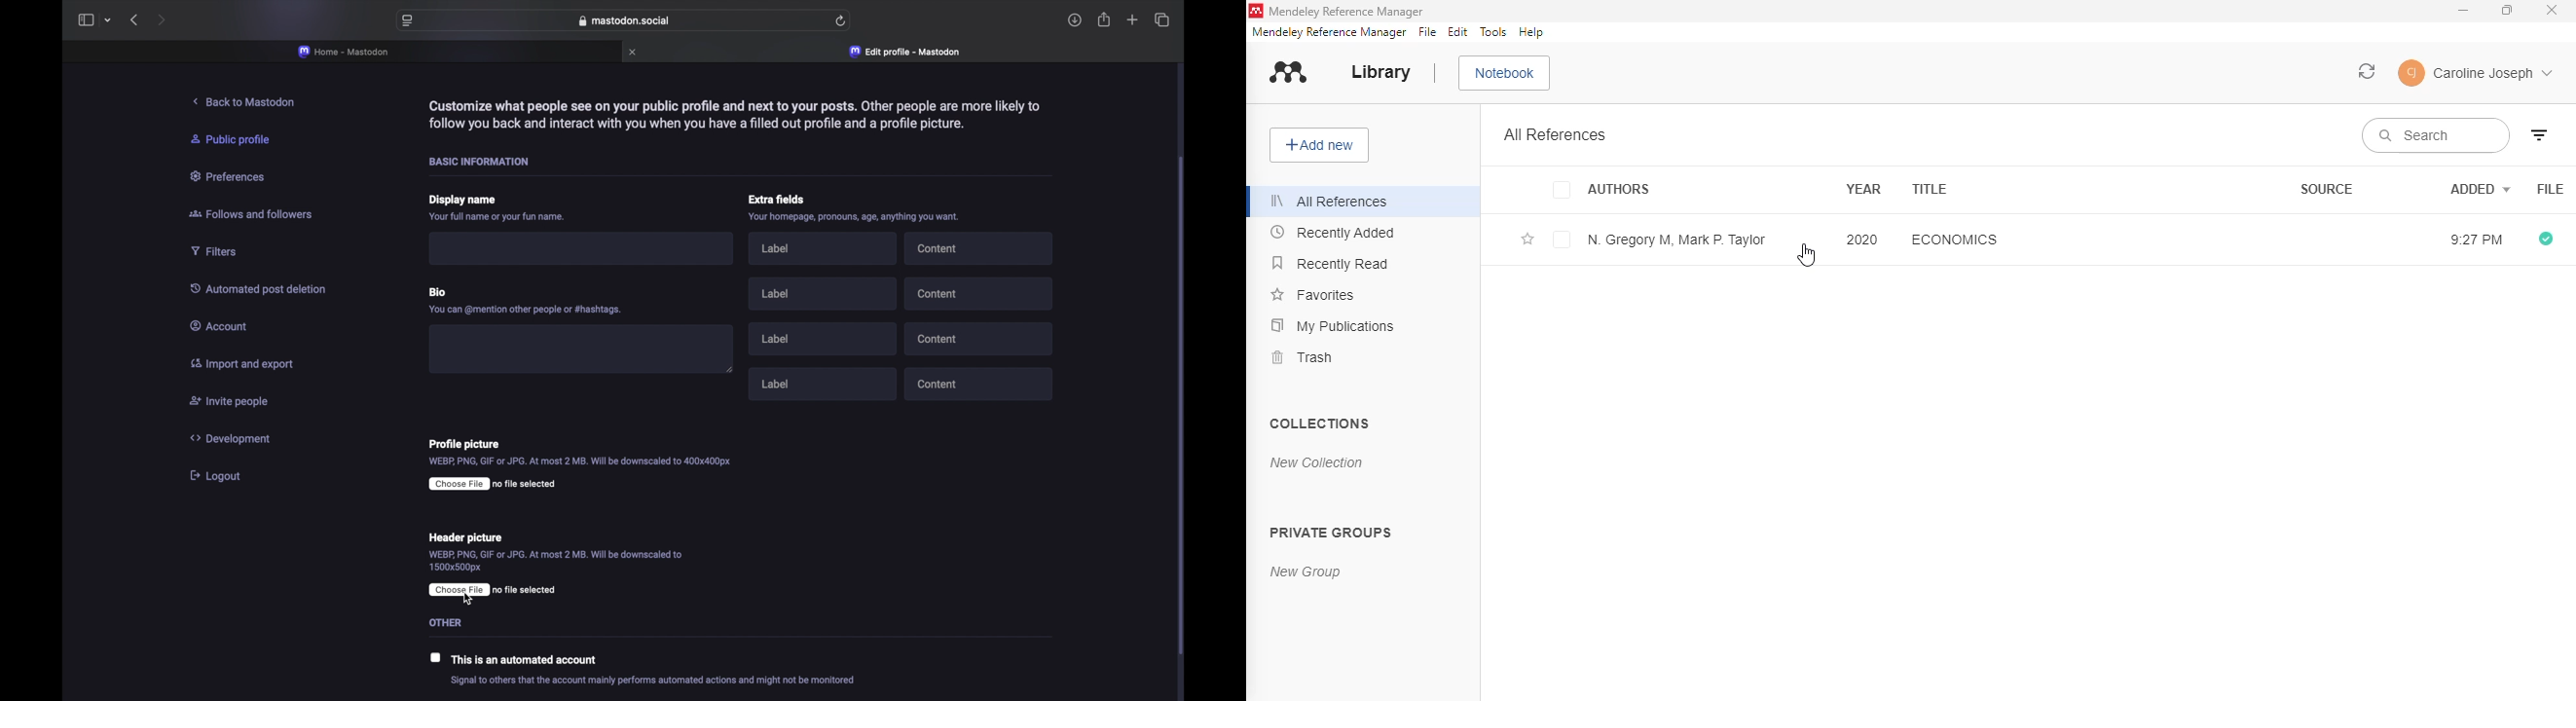  Describe the element at coordinates (134, 20) in the screenshot. I see `back` at that location.